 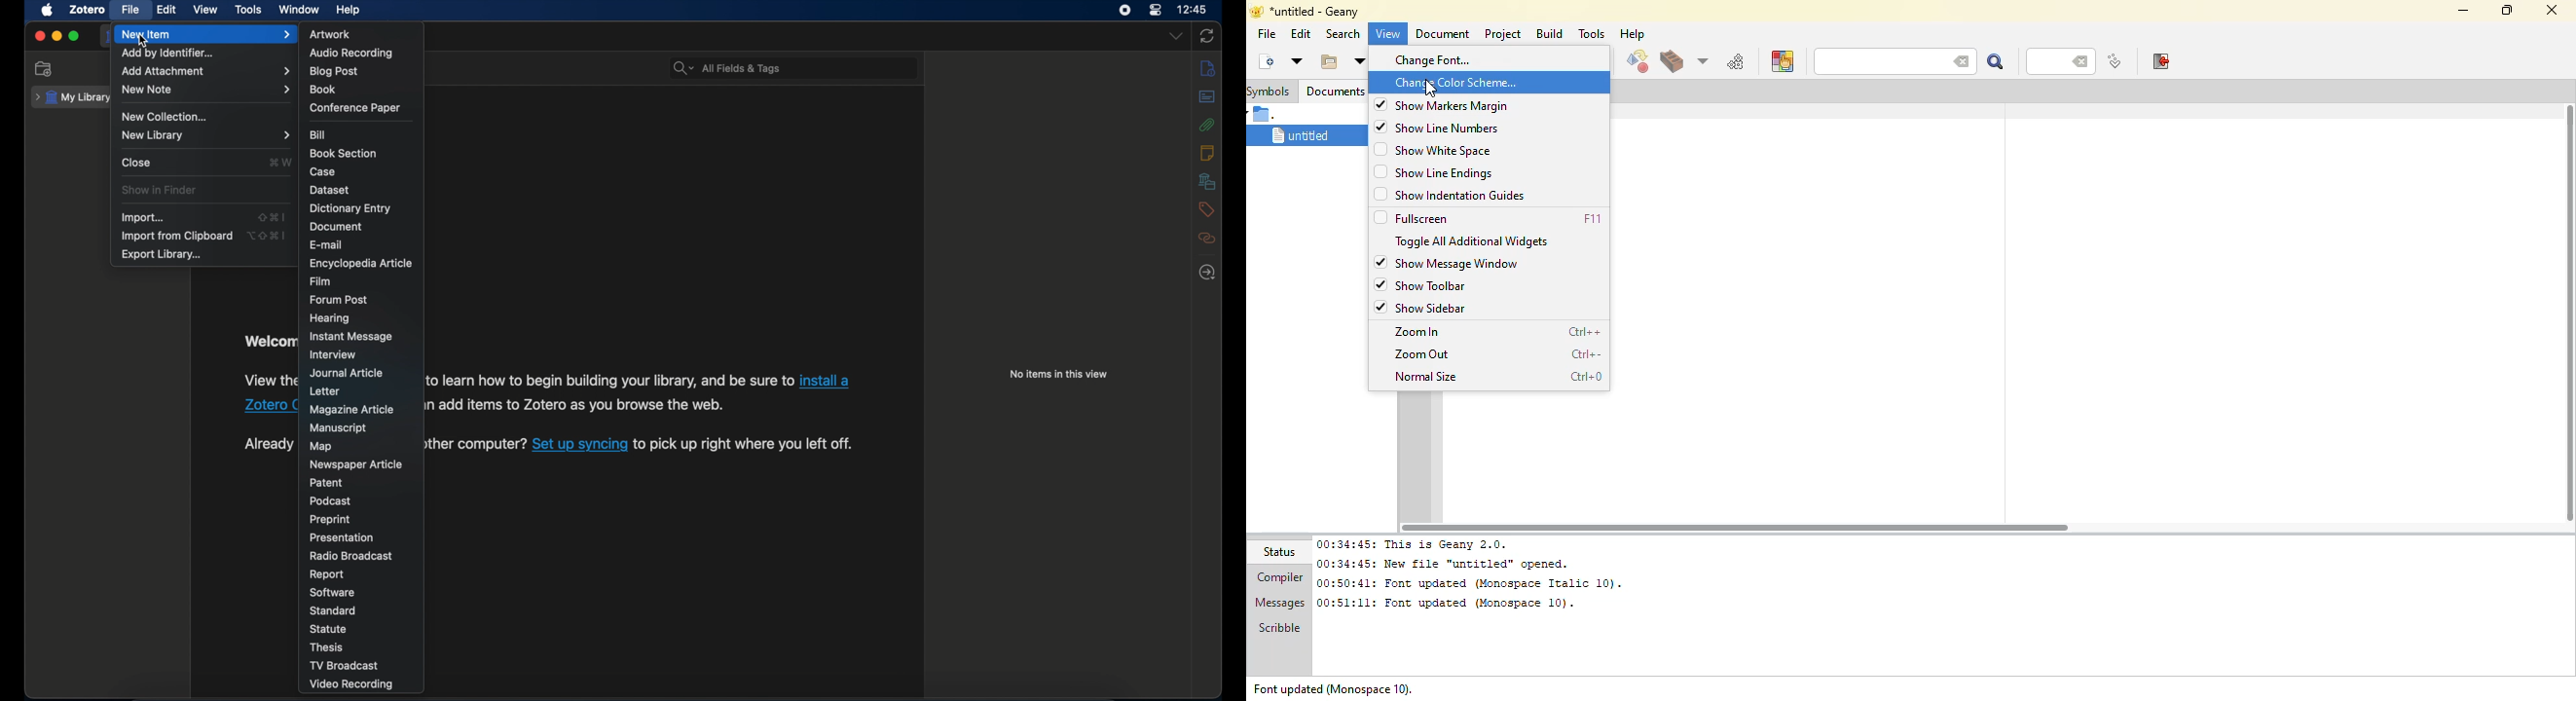 What do you see at coordinates (350, 684) in the screenshot?
I see `video recording` at bounding box center [350, 684].